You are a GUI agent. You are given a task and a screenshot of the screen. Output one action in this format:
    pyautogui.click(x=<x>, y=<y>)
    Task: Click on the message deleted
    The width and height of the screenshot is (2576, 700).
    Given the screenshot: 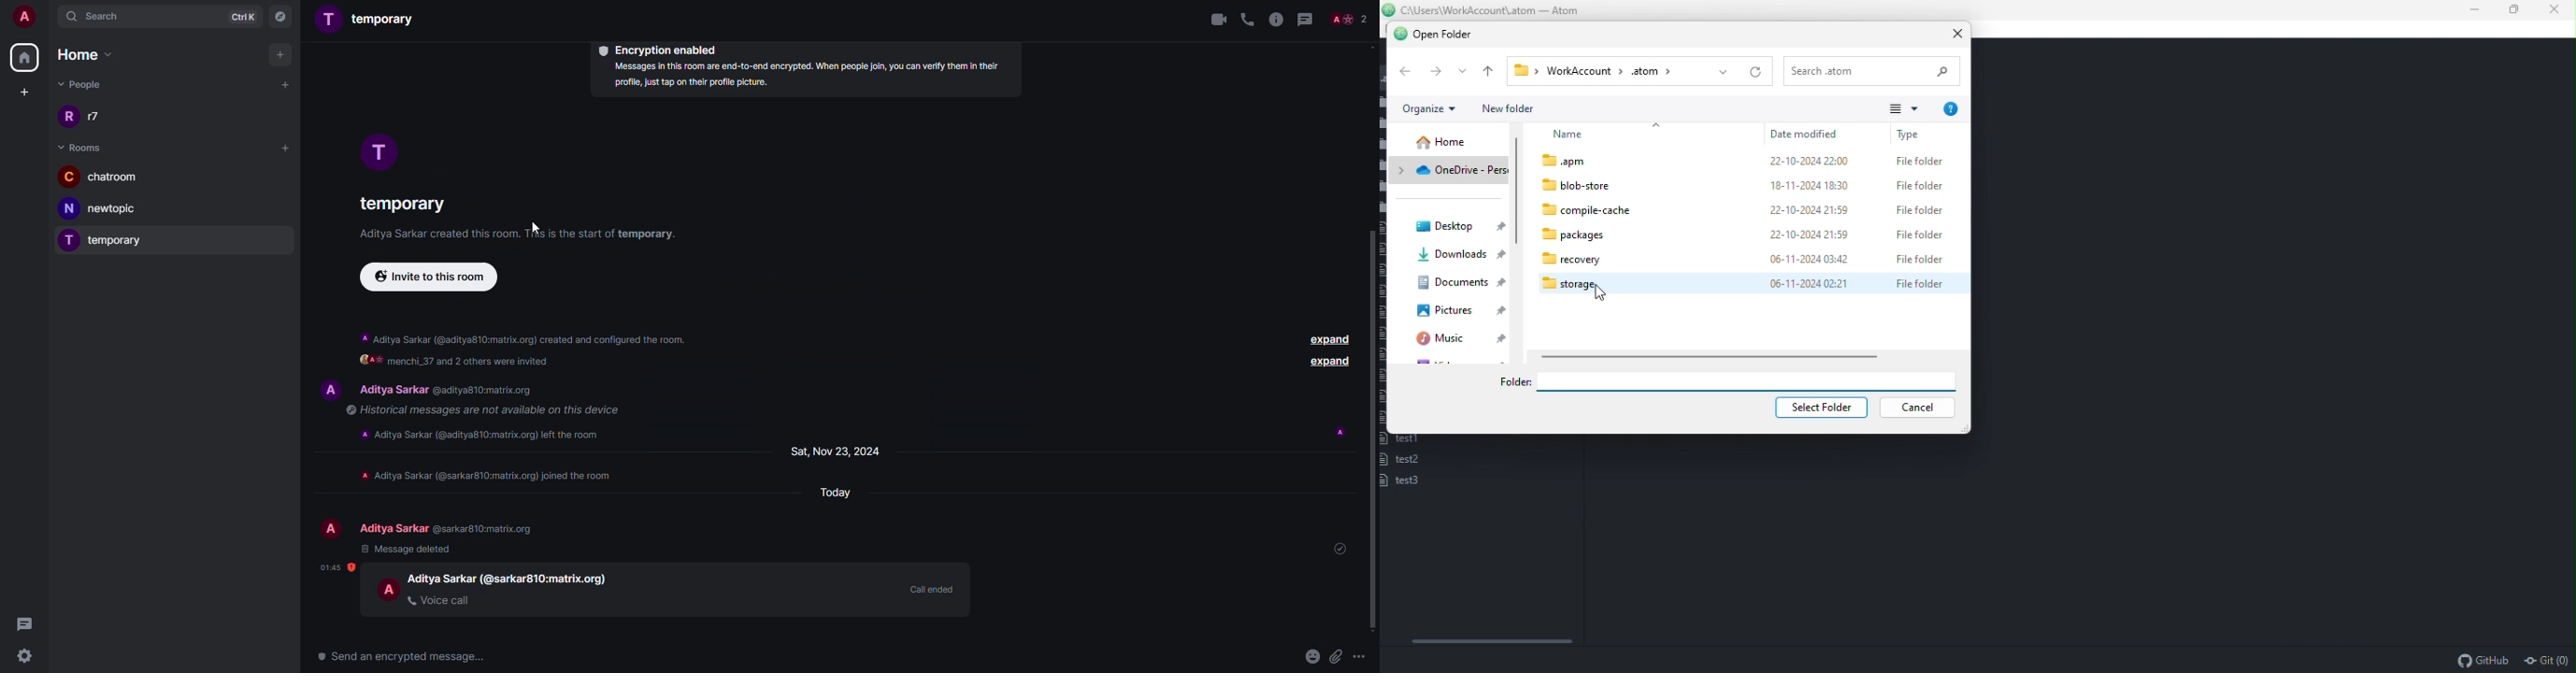 What is the action you would take?
    pyautogui.click(x=402, y=549)
    